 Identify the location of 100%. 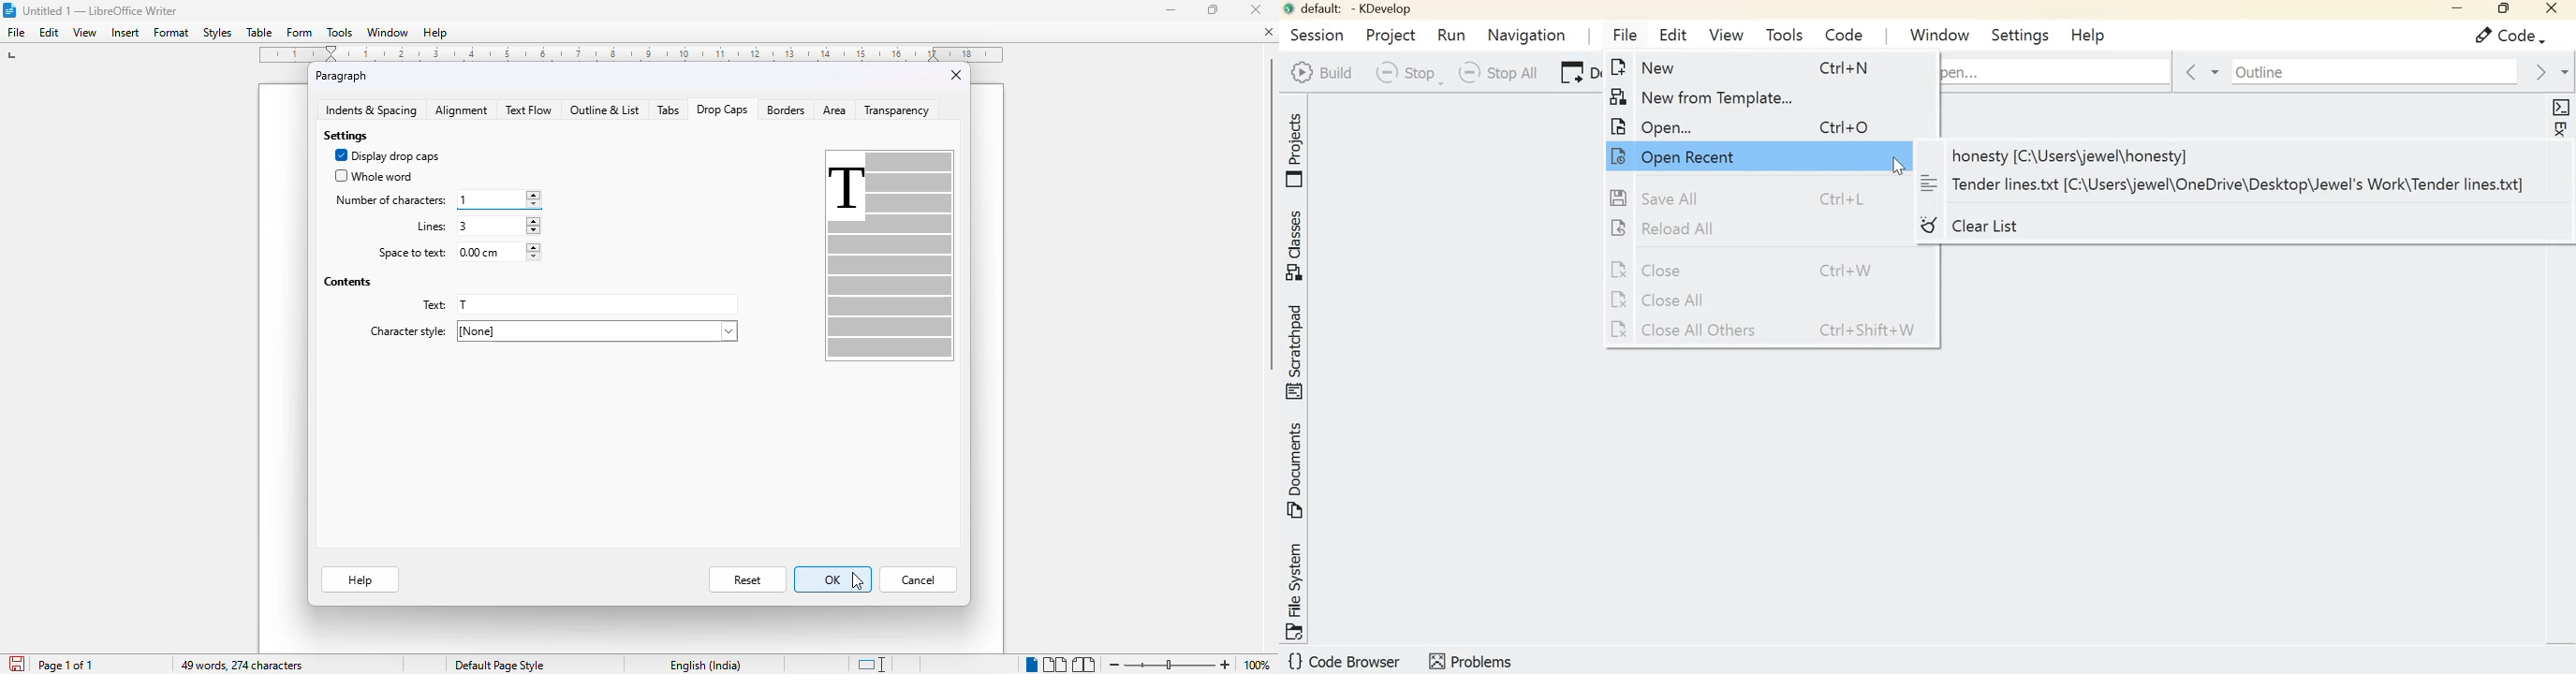
(1254, 665).